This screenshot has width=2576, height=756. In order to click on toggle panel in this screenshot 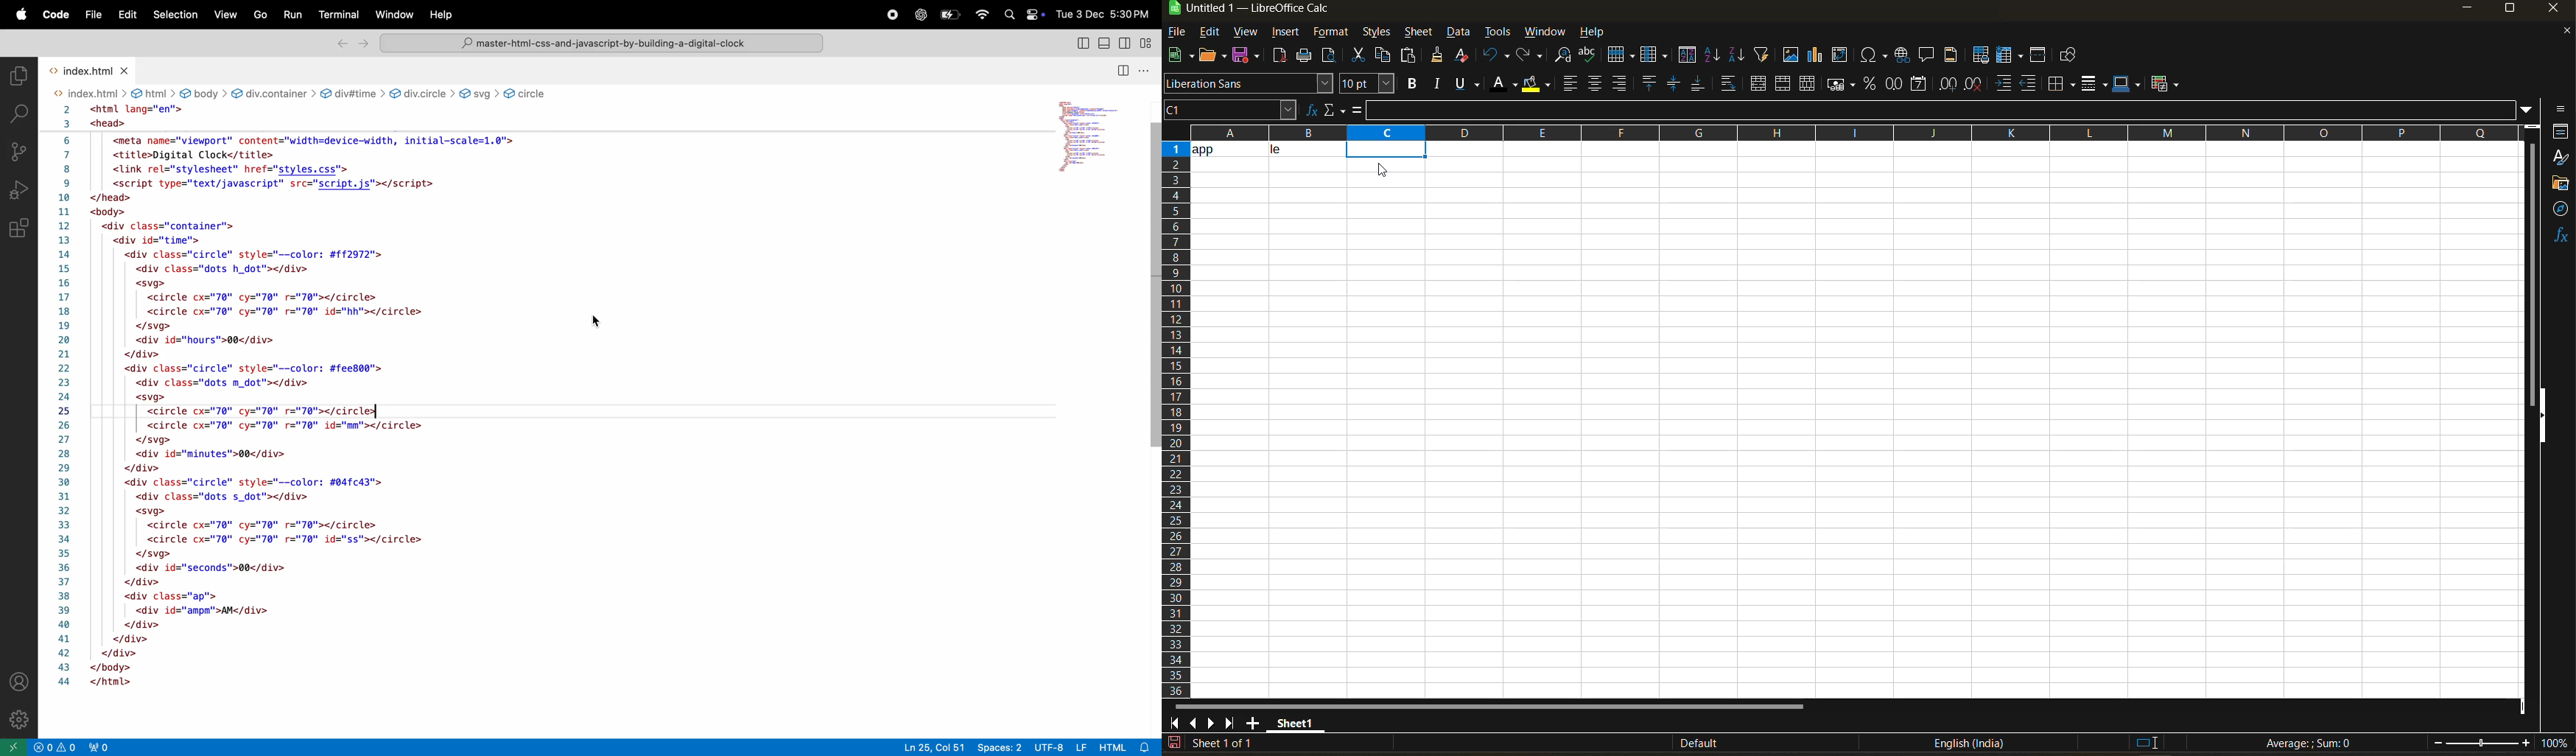, I will do `click(1106, 43)`.